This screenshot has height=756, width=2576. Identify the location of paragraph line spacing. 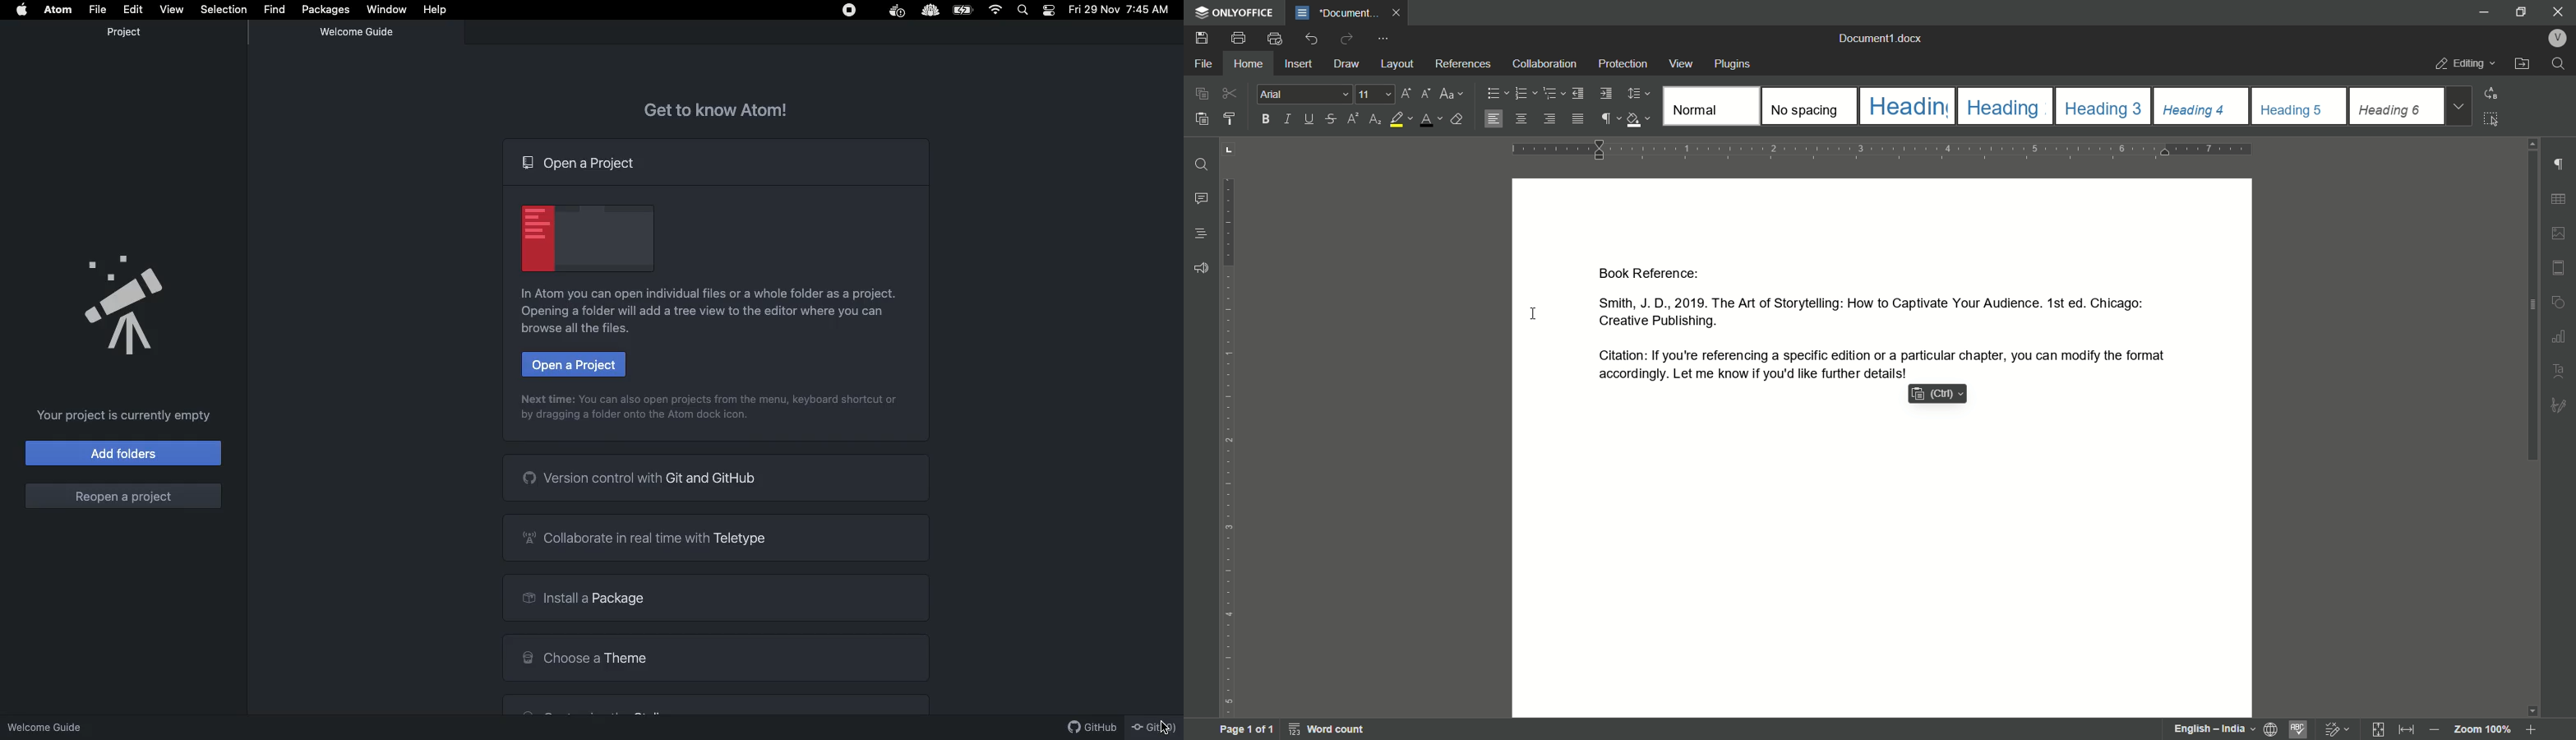
(1638, 93).